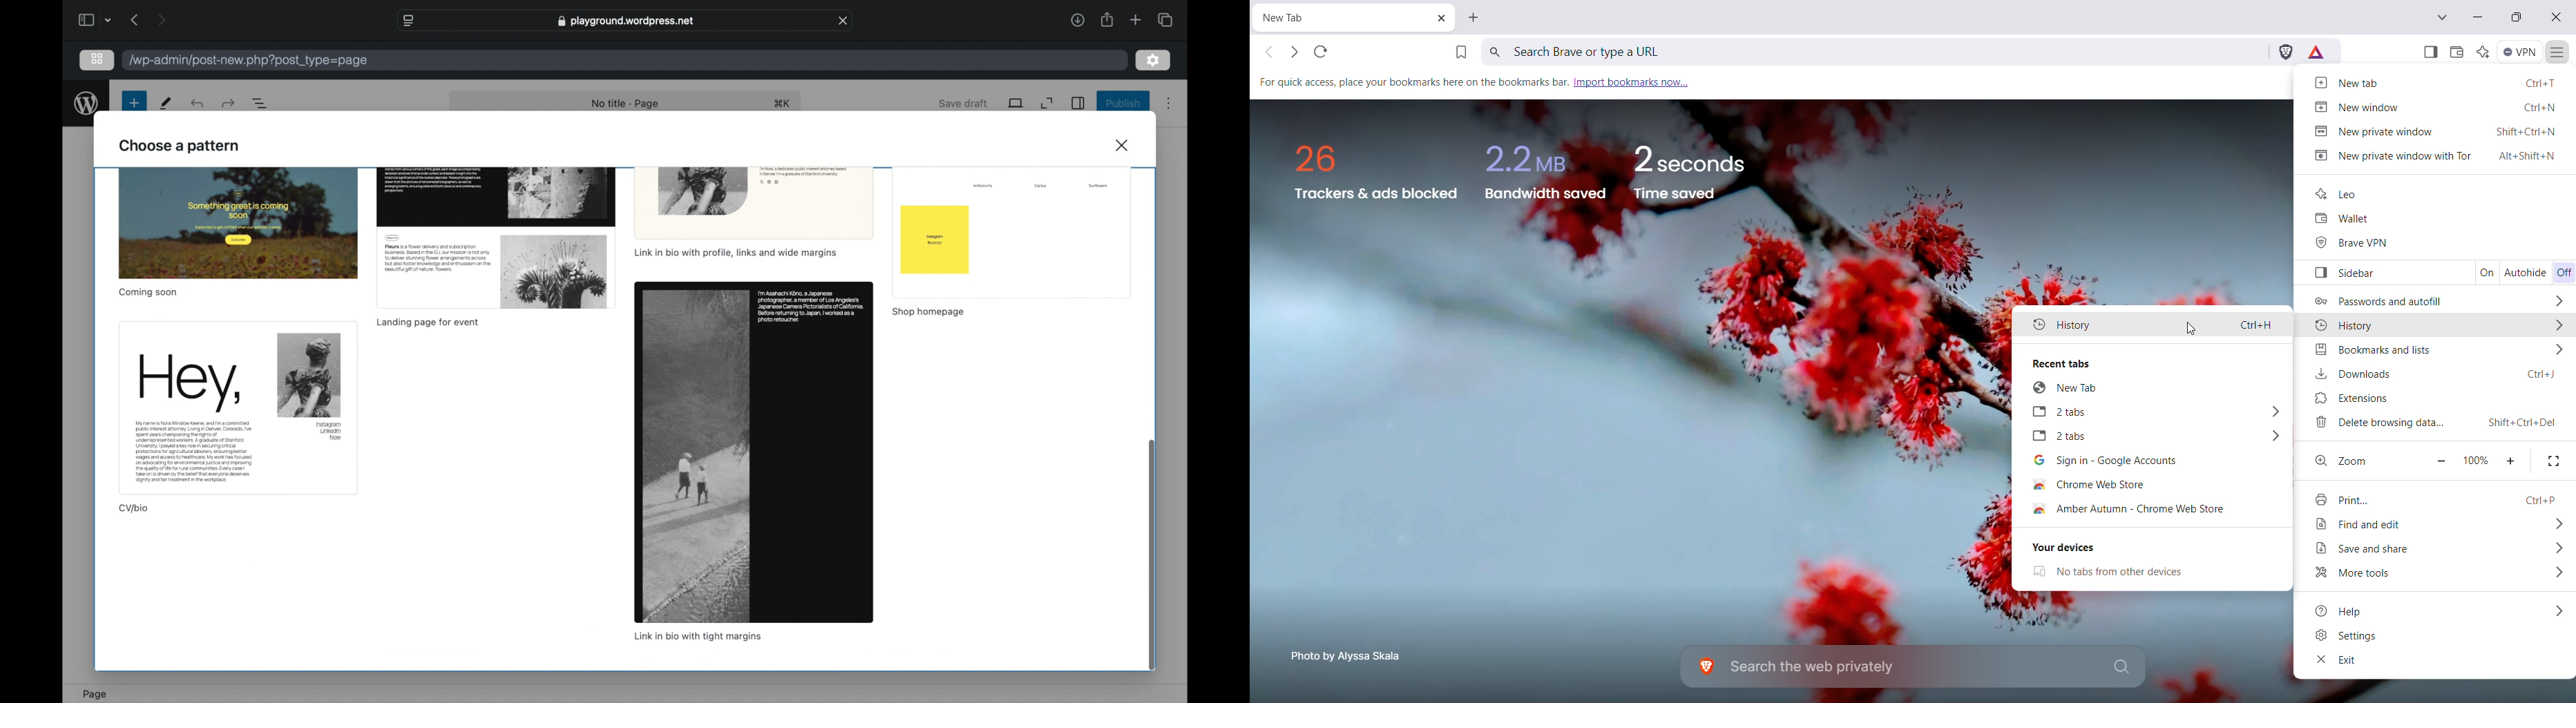  What do you see at coordinates (734, 254) in the screenshot?
I see `link in bio with profile` at bounding box center [734, 254].